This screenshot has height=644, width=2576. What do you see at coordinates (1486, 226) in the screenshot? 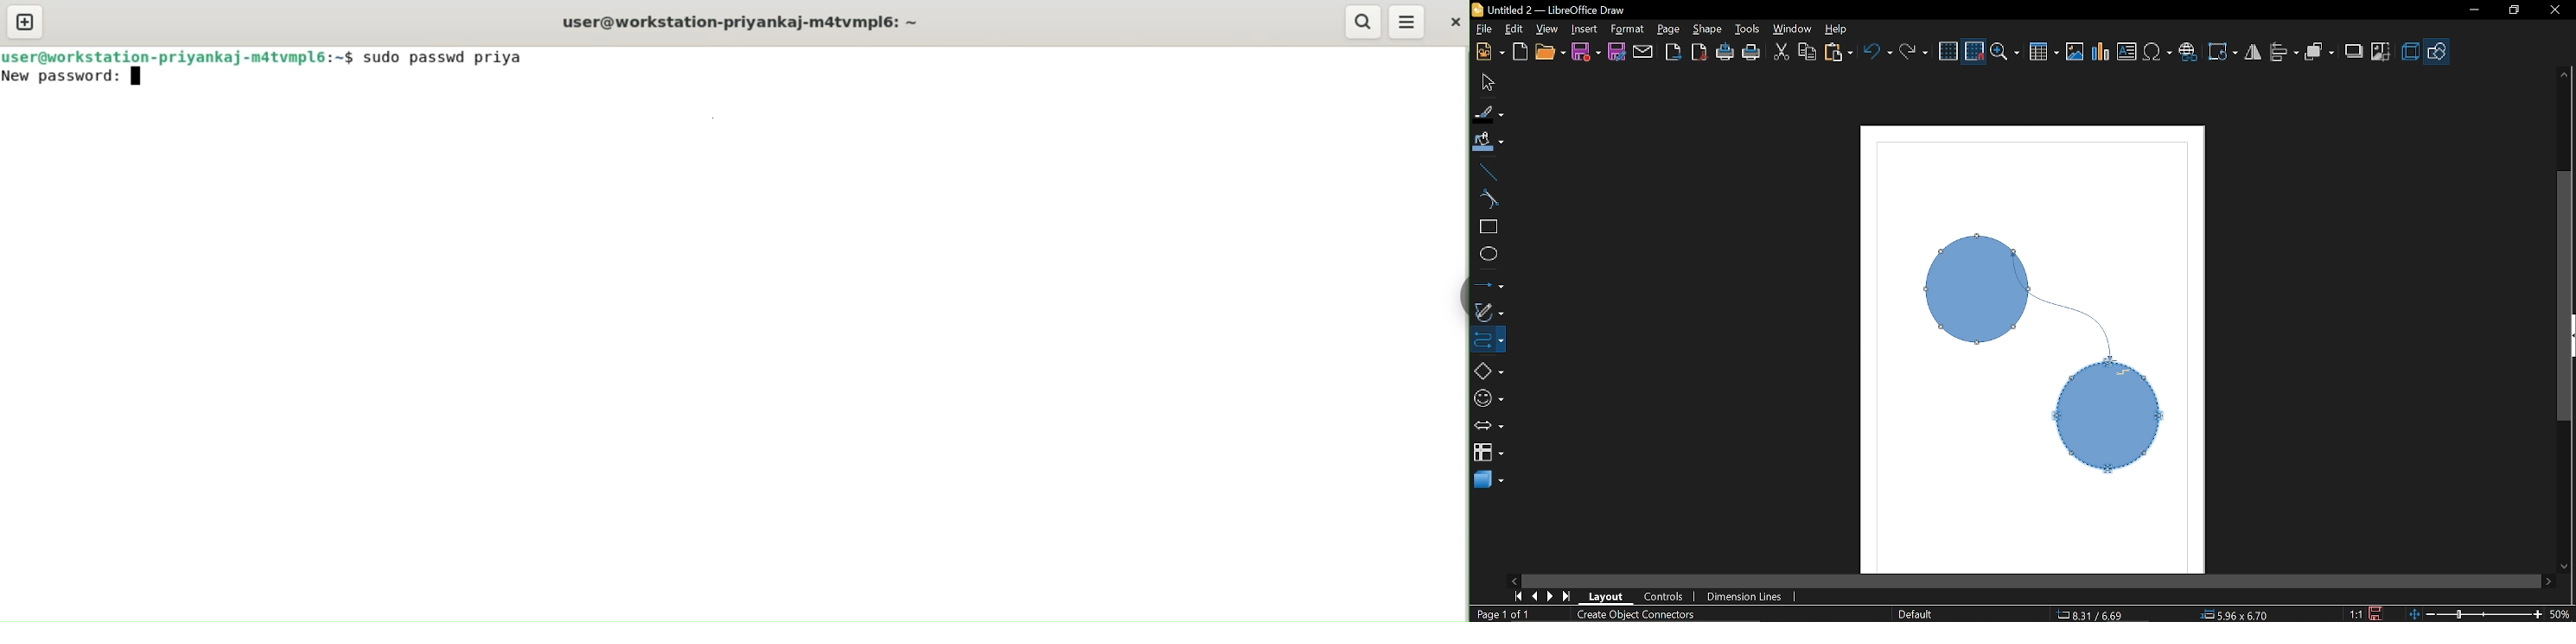
I see `rectangle` at bounding box center [1486, 226].